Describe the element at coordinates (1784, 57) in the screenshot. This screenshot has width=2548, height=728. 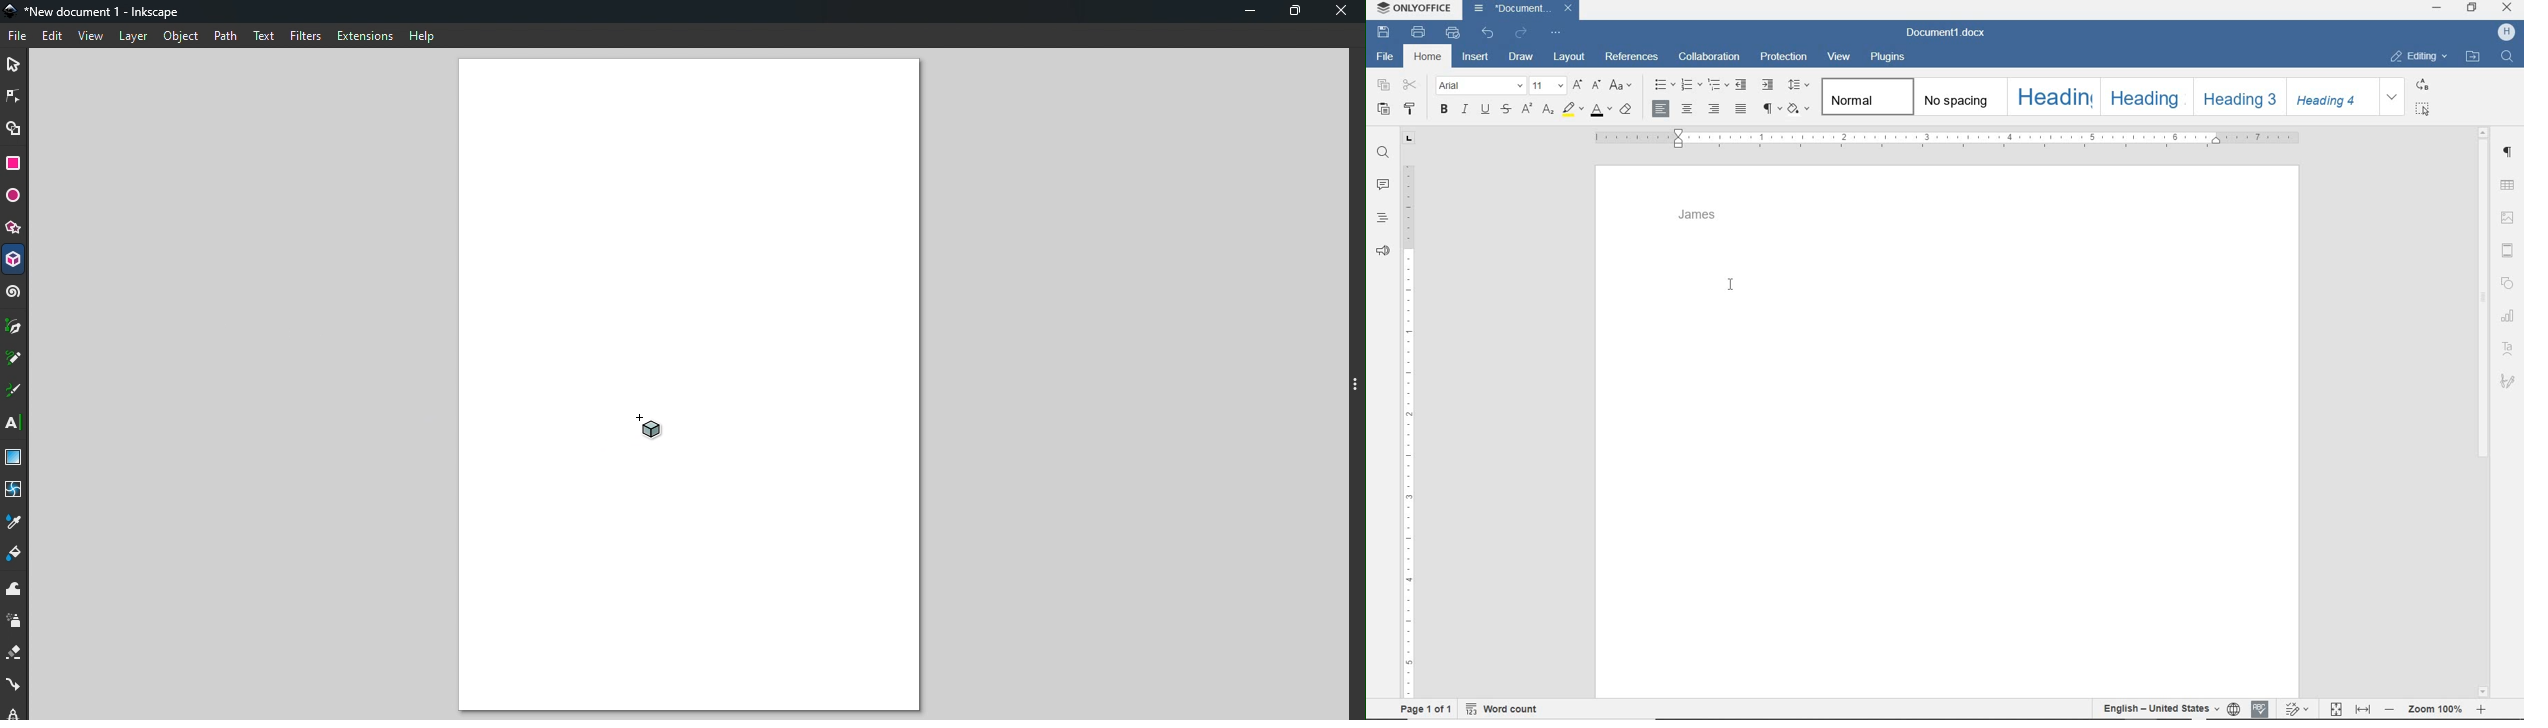
I see `protection` at that location.